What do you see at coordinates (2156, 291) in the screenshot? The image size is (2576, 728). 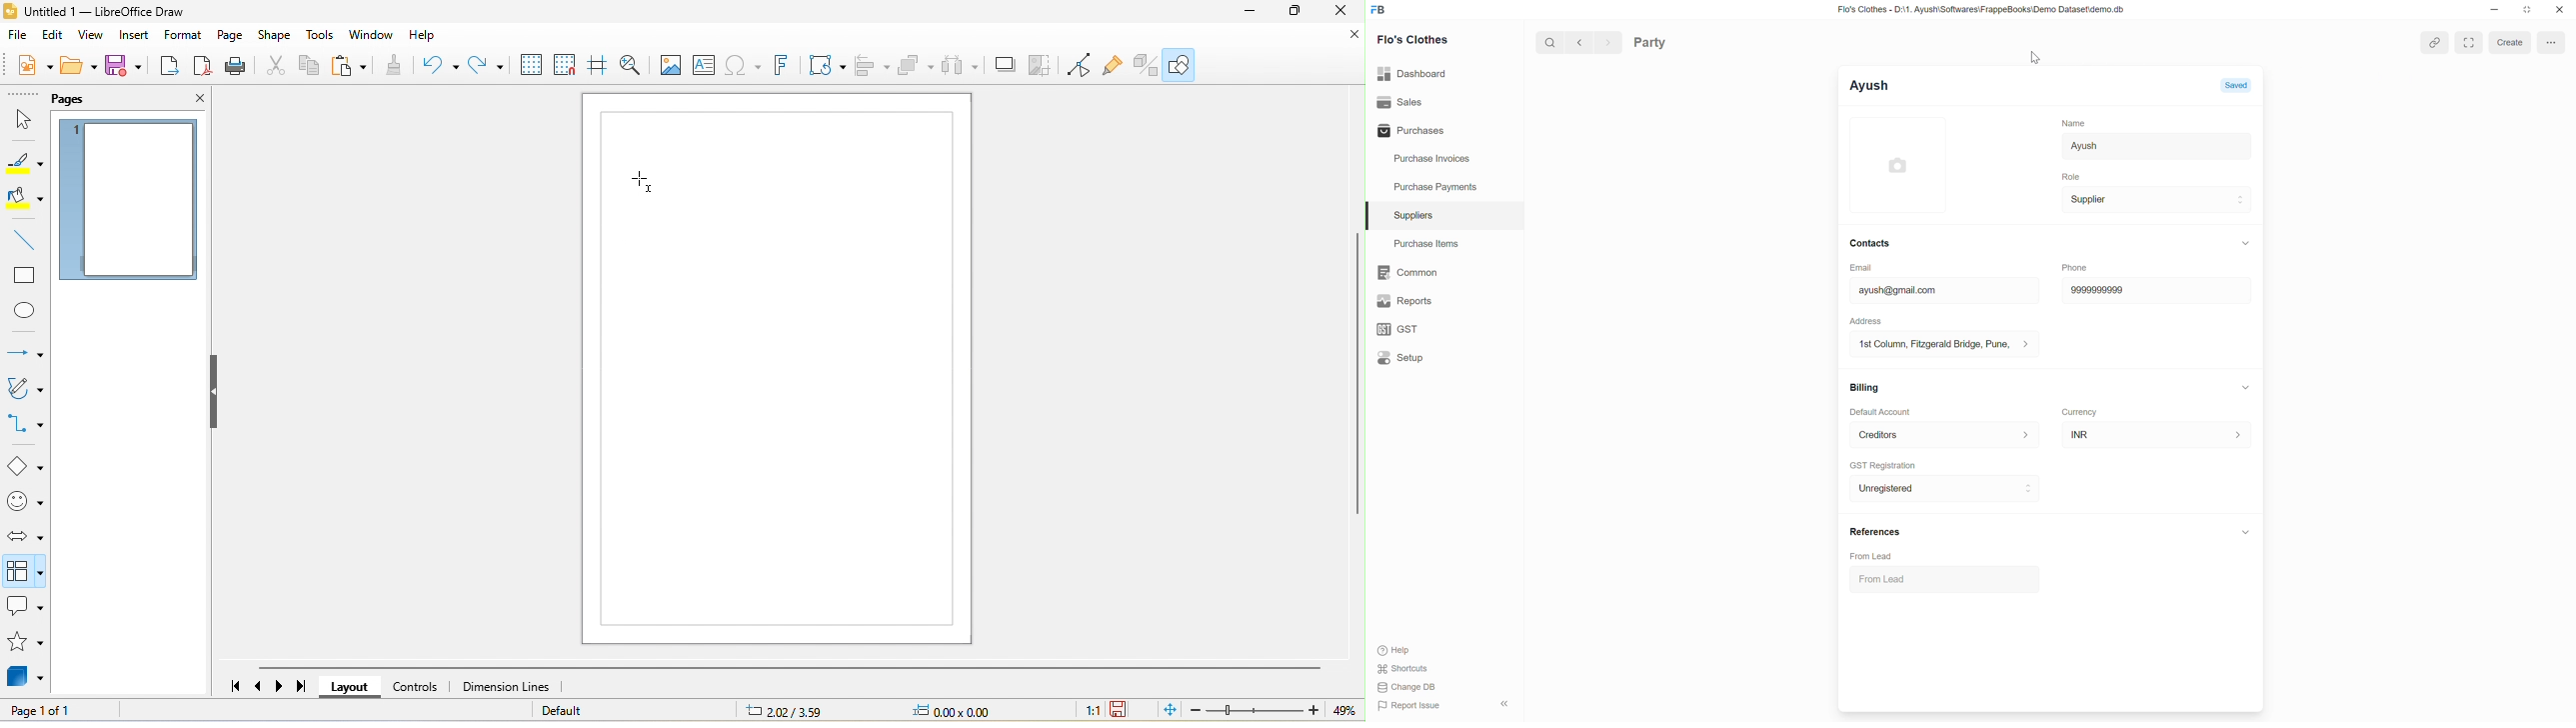 I see `9999999999` at bounding box center [2156, 291].